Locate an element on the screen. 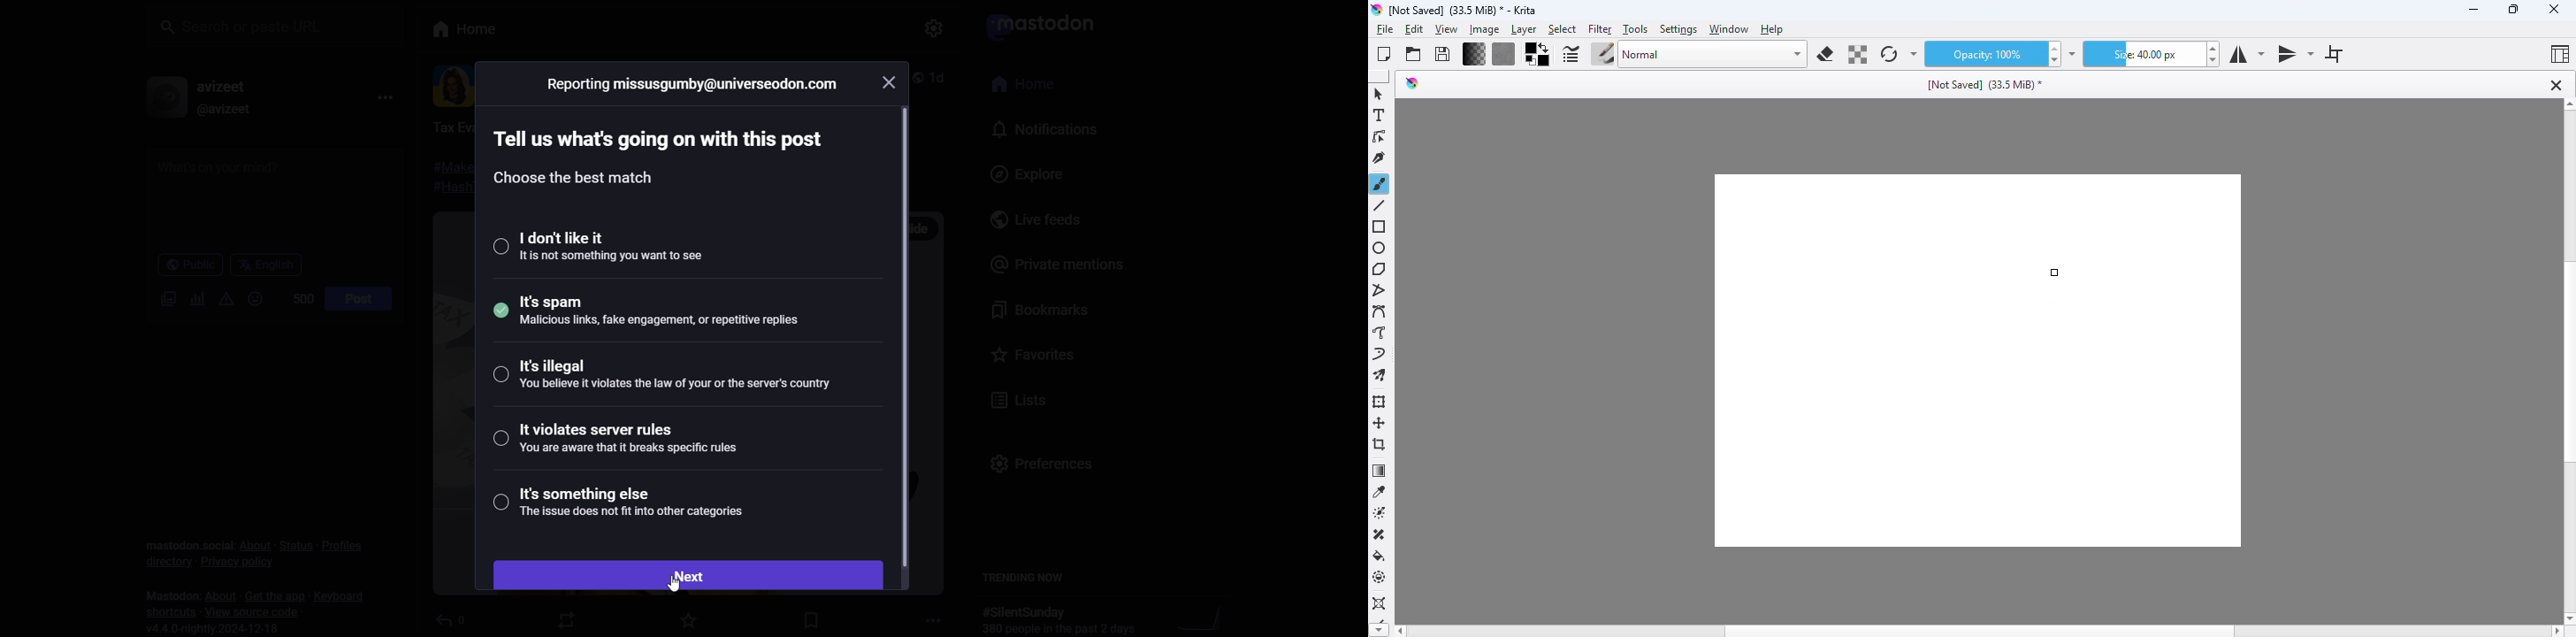  close is located at coordinates (891, 81).